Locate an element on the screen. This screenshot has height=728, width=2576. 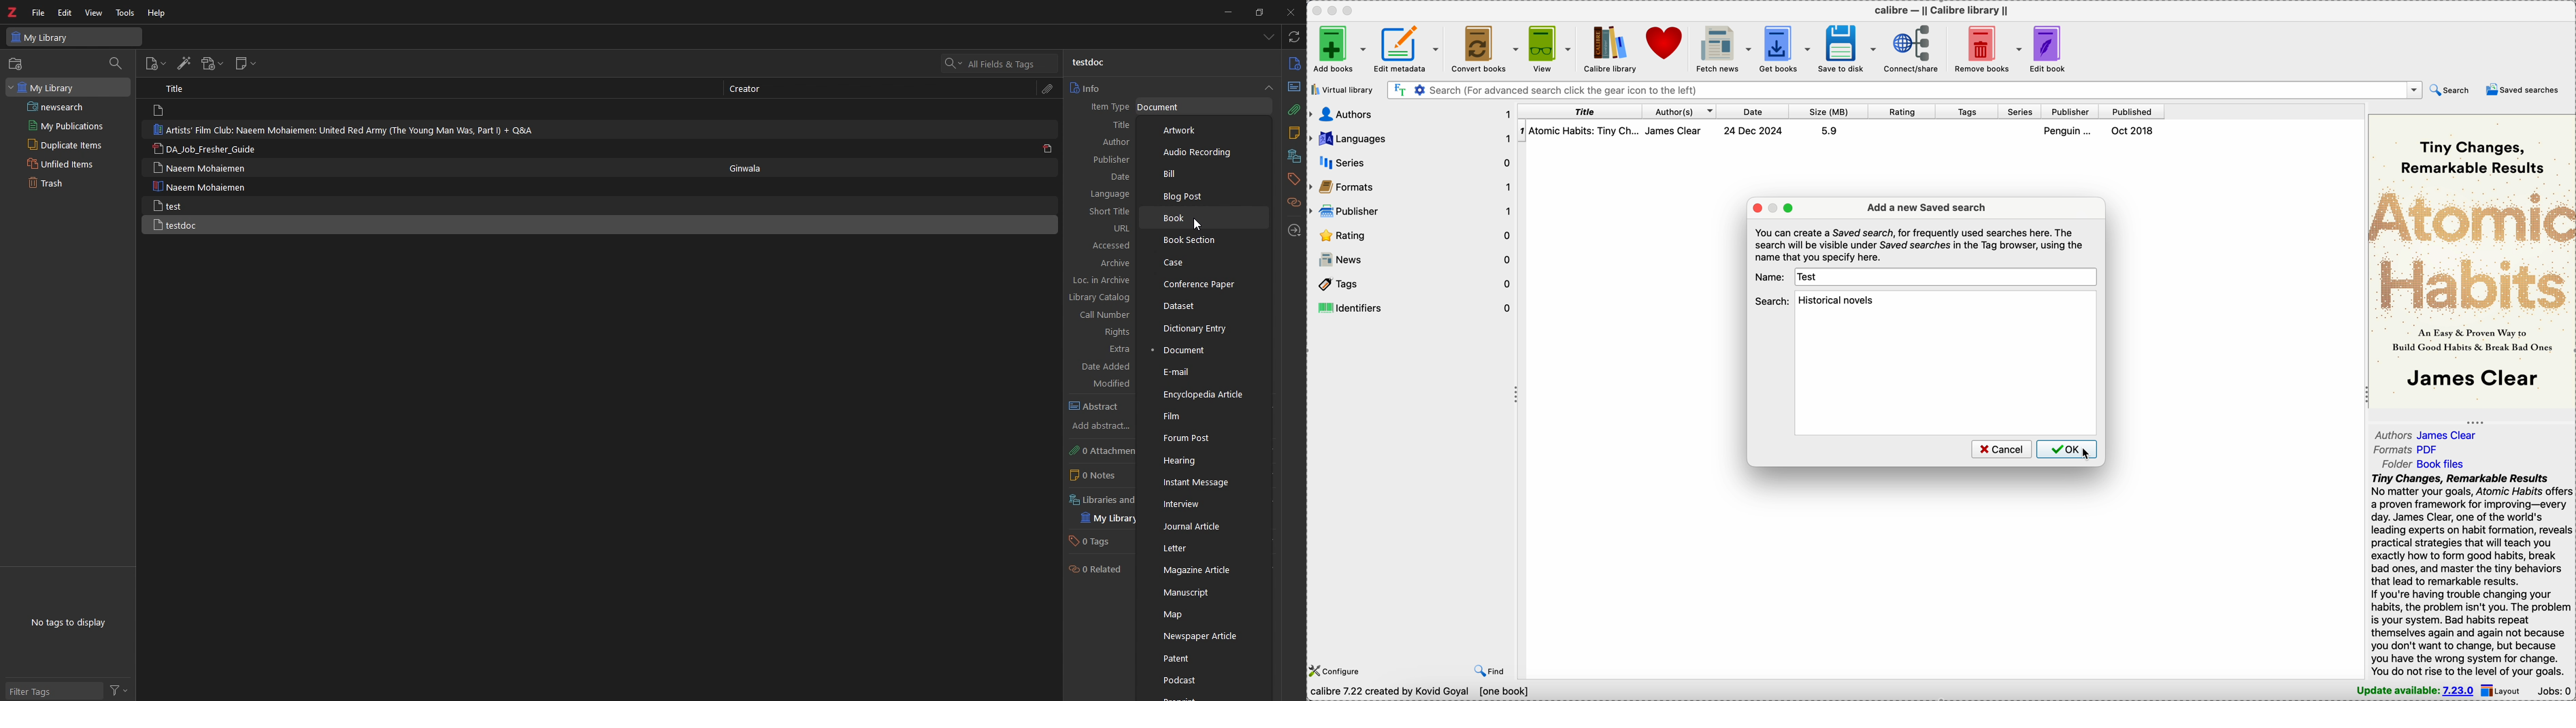
My Publications is located at coordinates (71, 126).